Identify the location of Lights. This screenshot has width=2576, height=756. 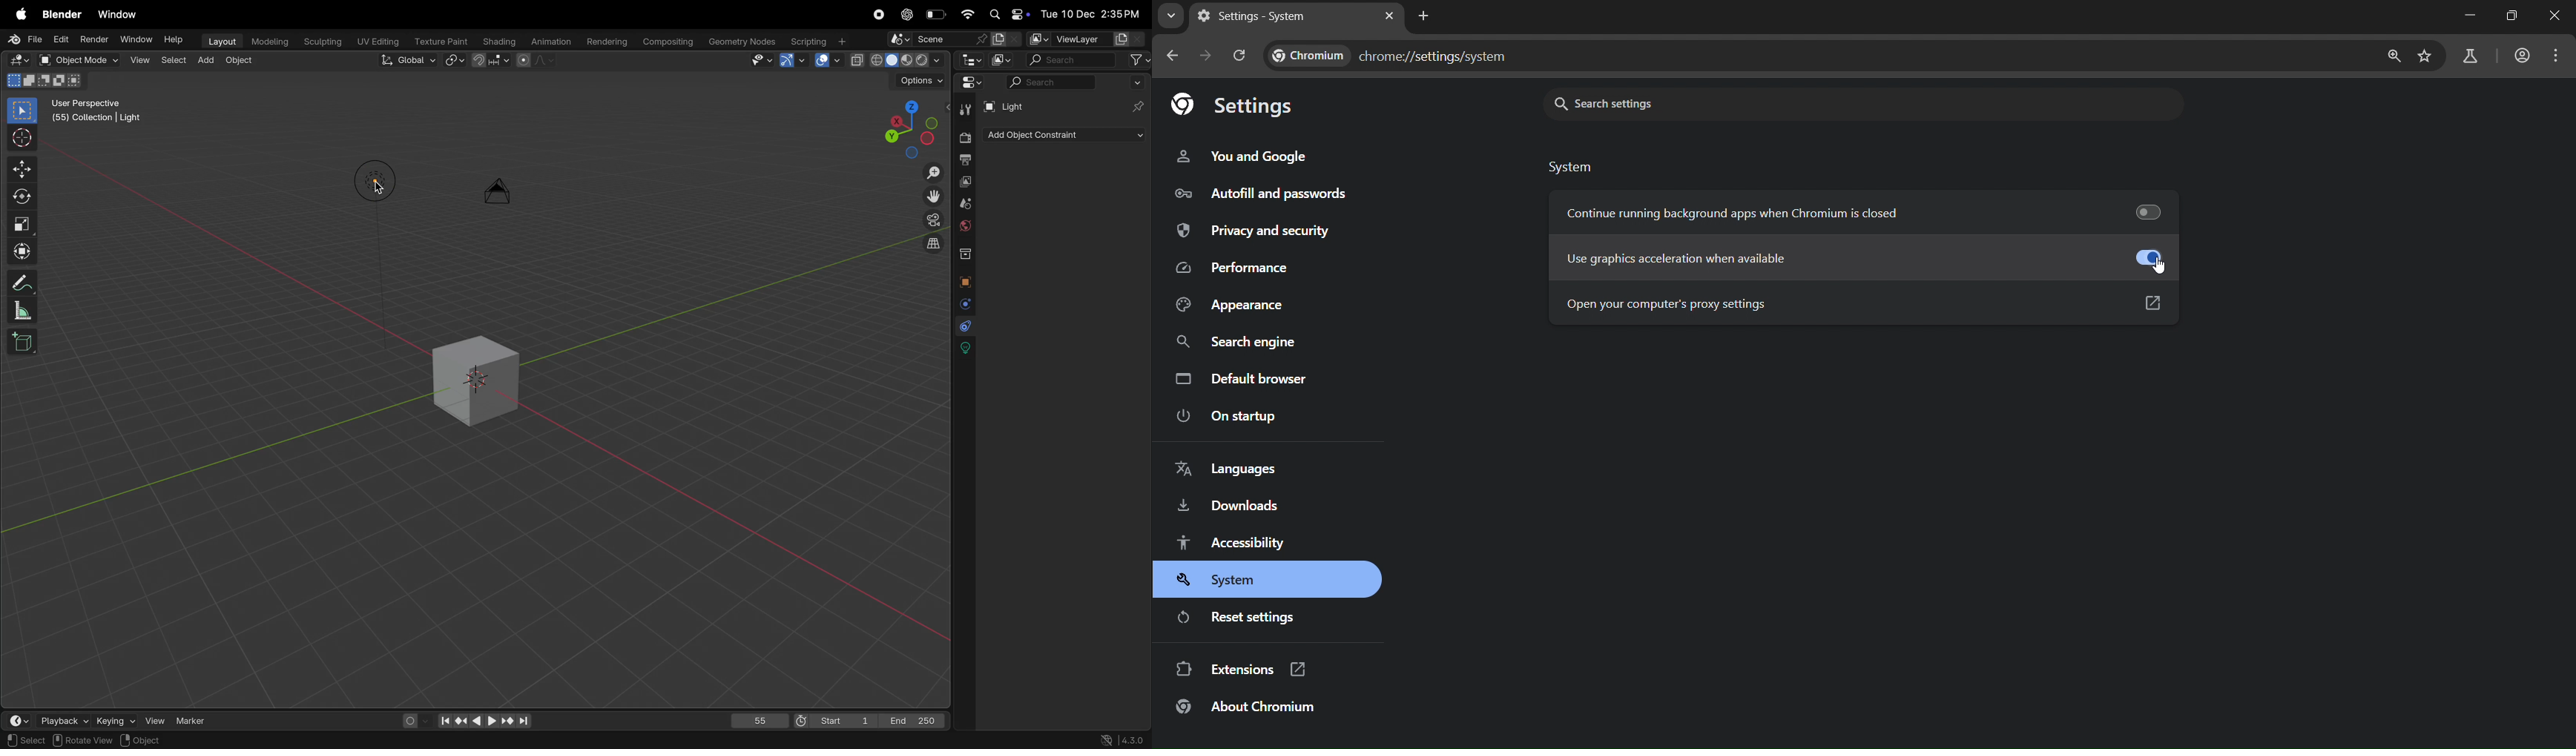
(375, 184).